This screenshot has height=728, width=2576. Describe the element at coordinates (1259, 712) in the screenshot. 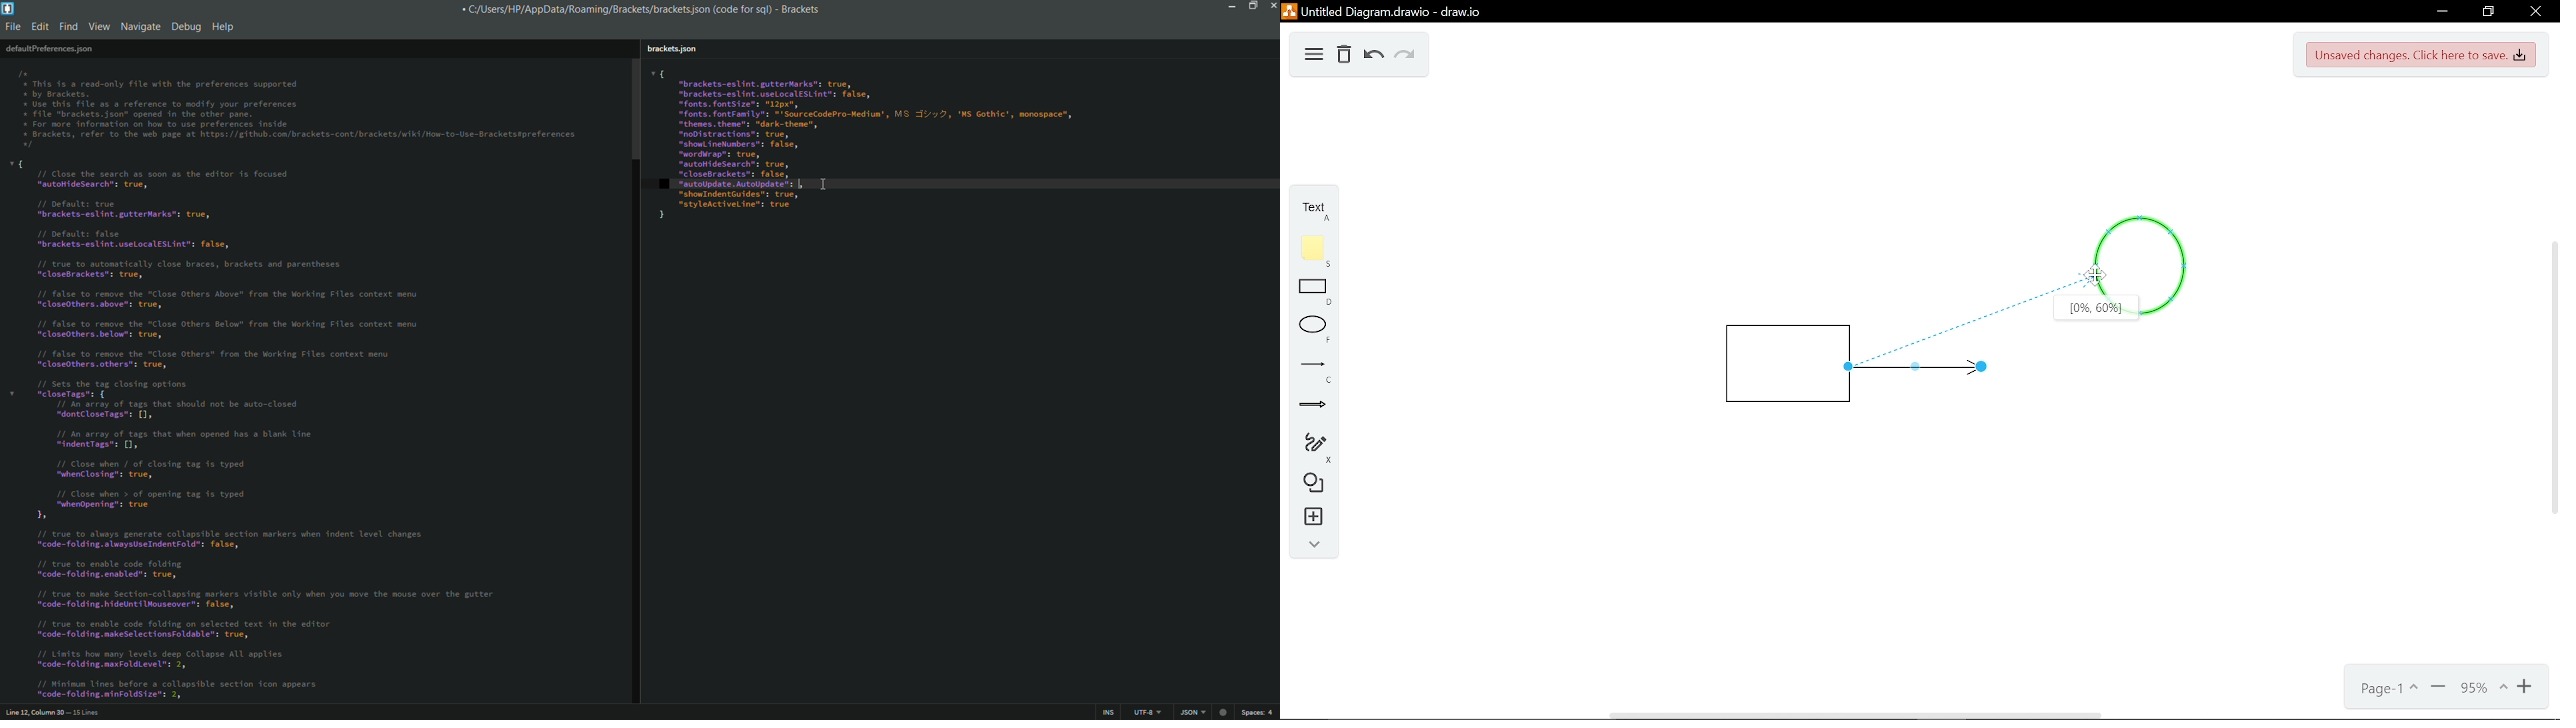

I see `spaces: 4` at that location.